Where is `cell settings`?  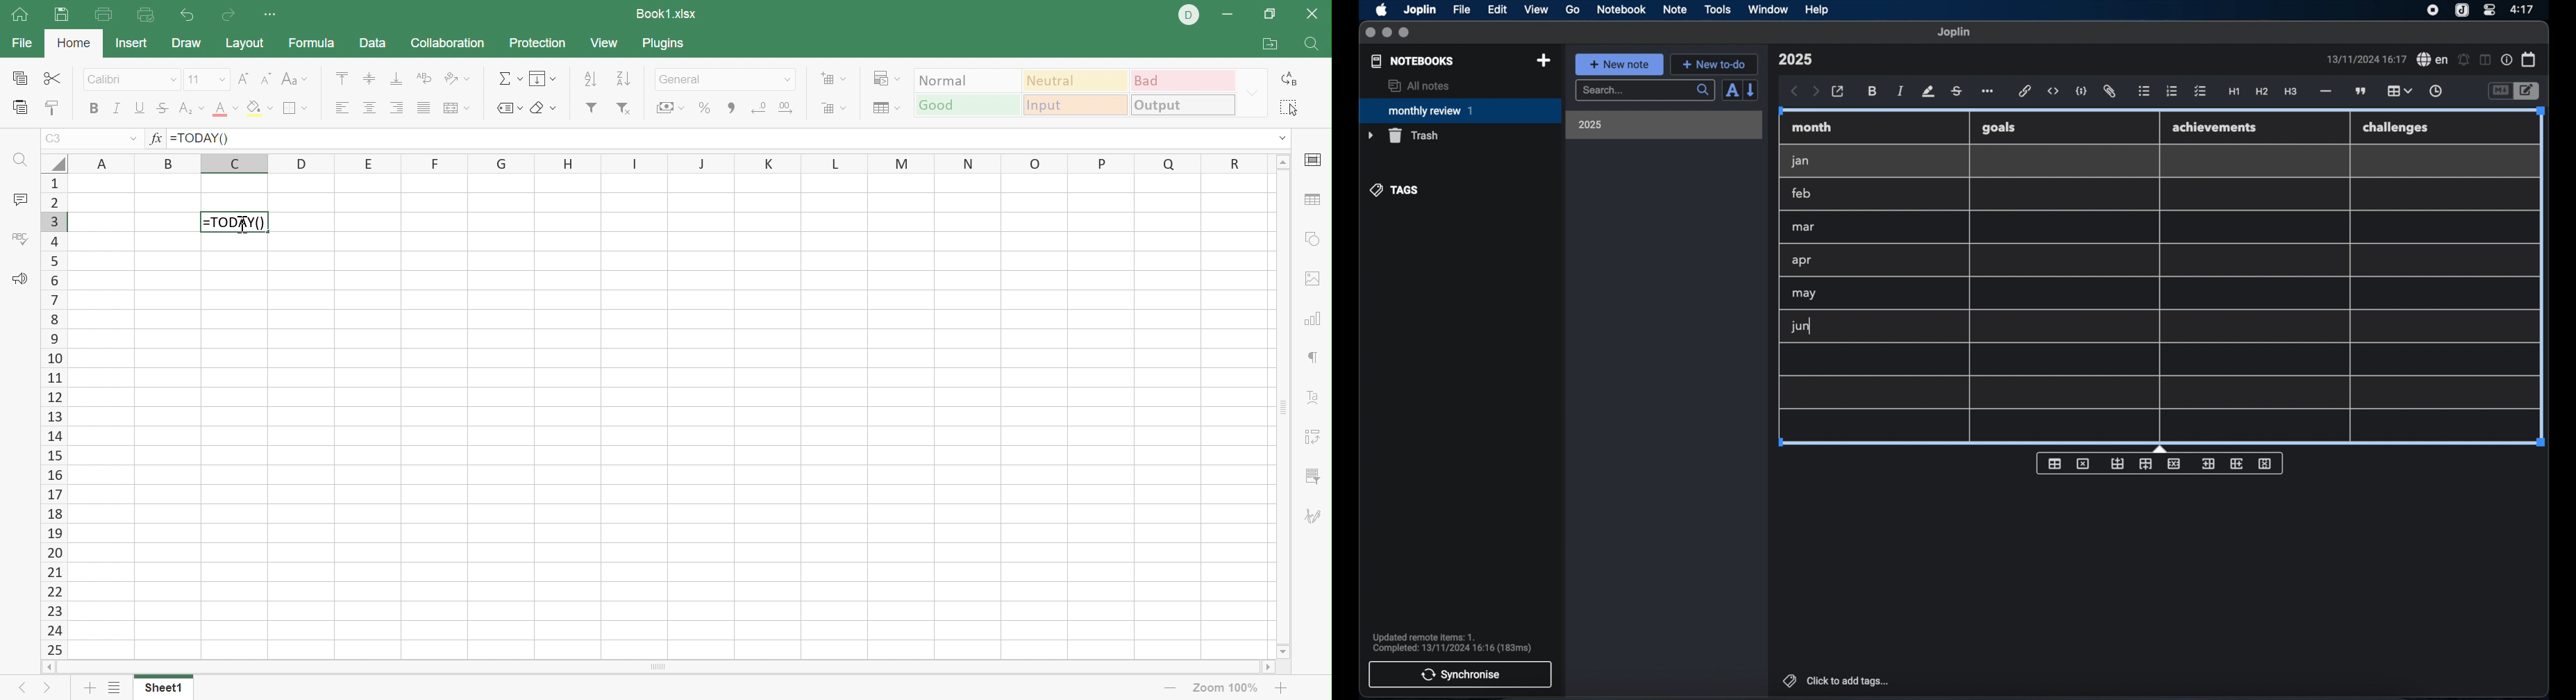
cell settings is located at coordinates (1316, 160).